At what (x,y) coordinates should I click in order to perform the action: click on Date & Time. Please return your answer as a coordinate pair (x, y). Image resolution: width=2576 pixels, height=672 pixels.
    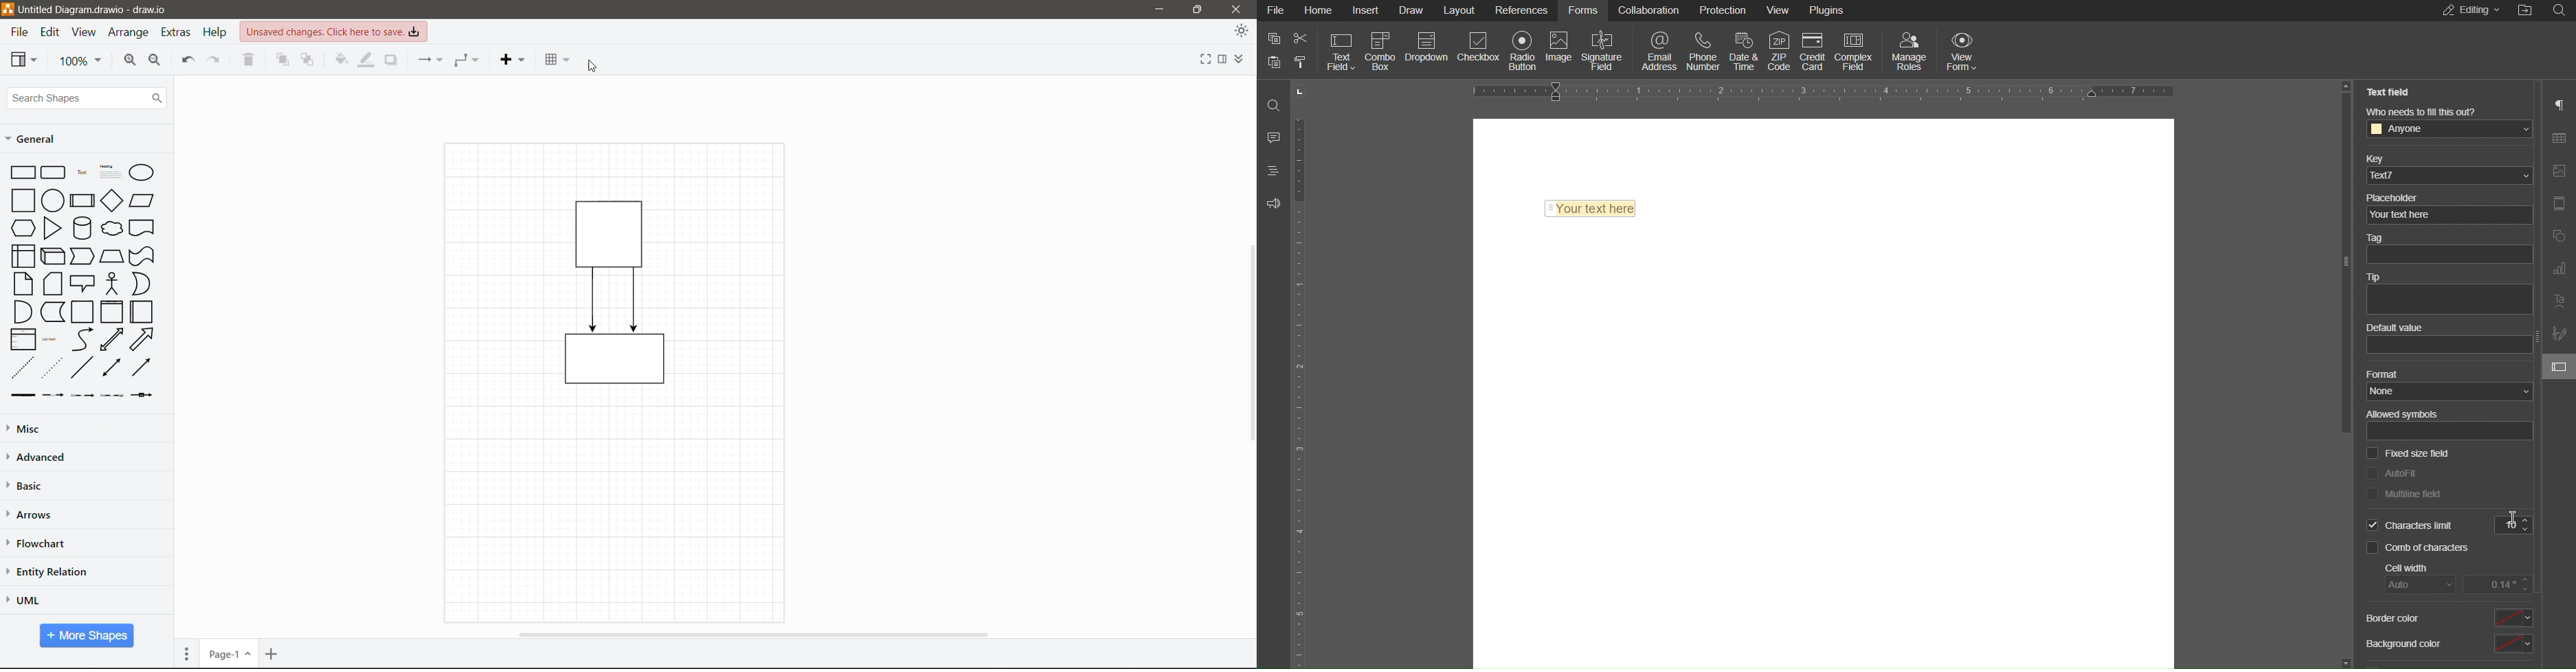
    Looking at the image, I should click on (1747, 49).